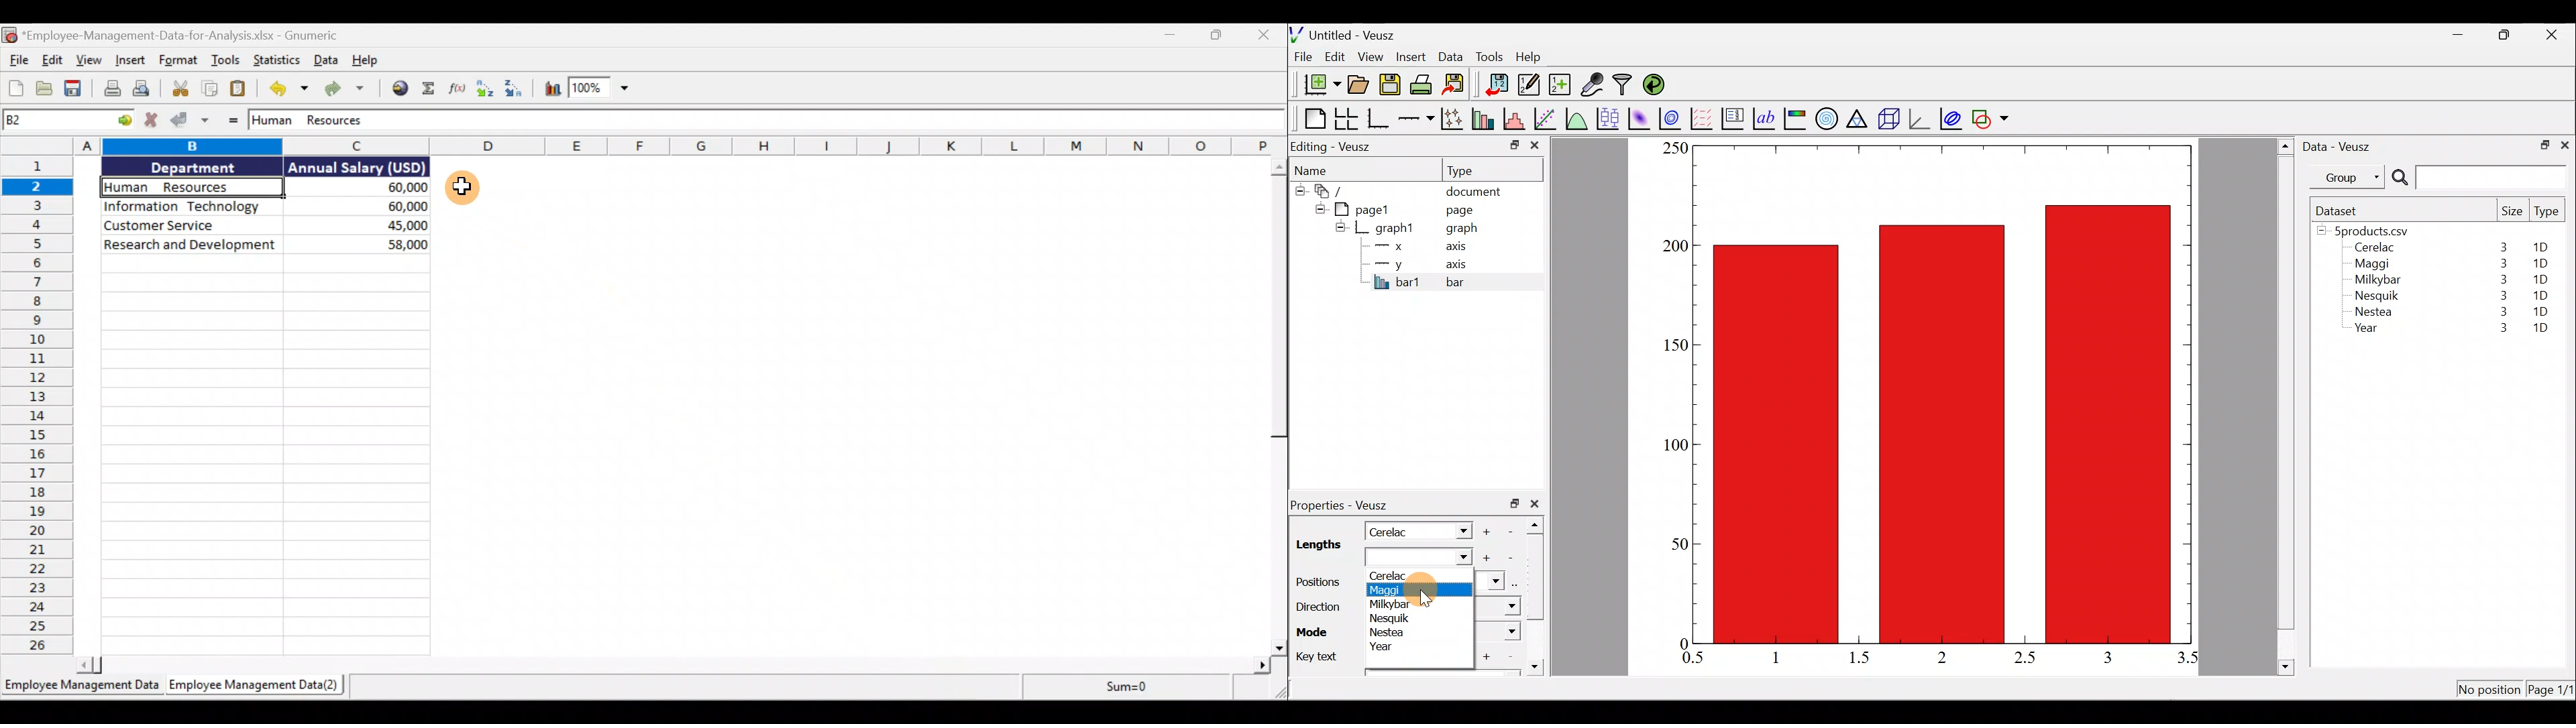  I want to click on Rows, so click(36, 406).